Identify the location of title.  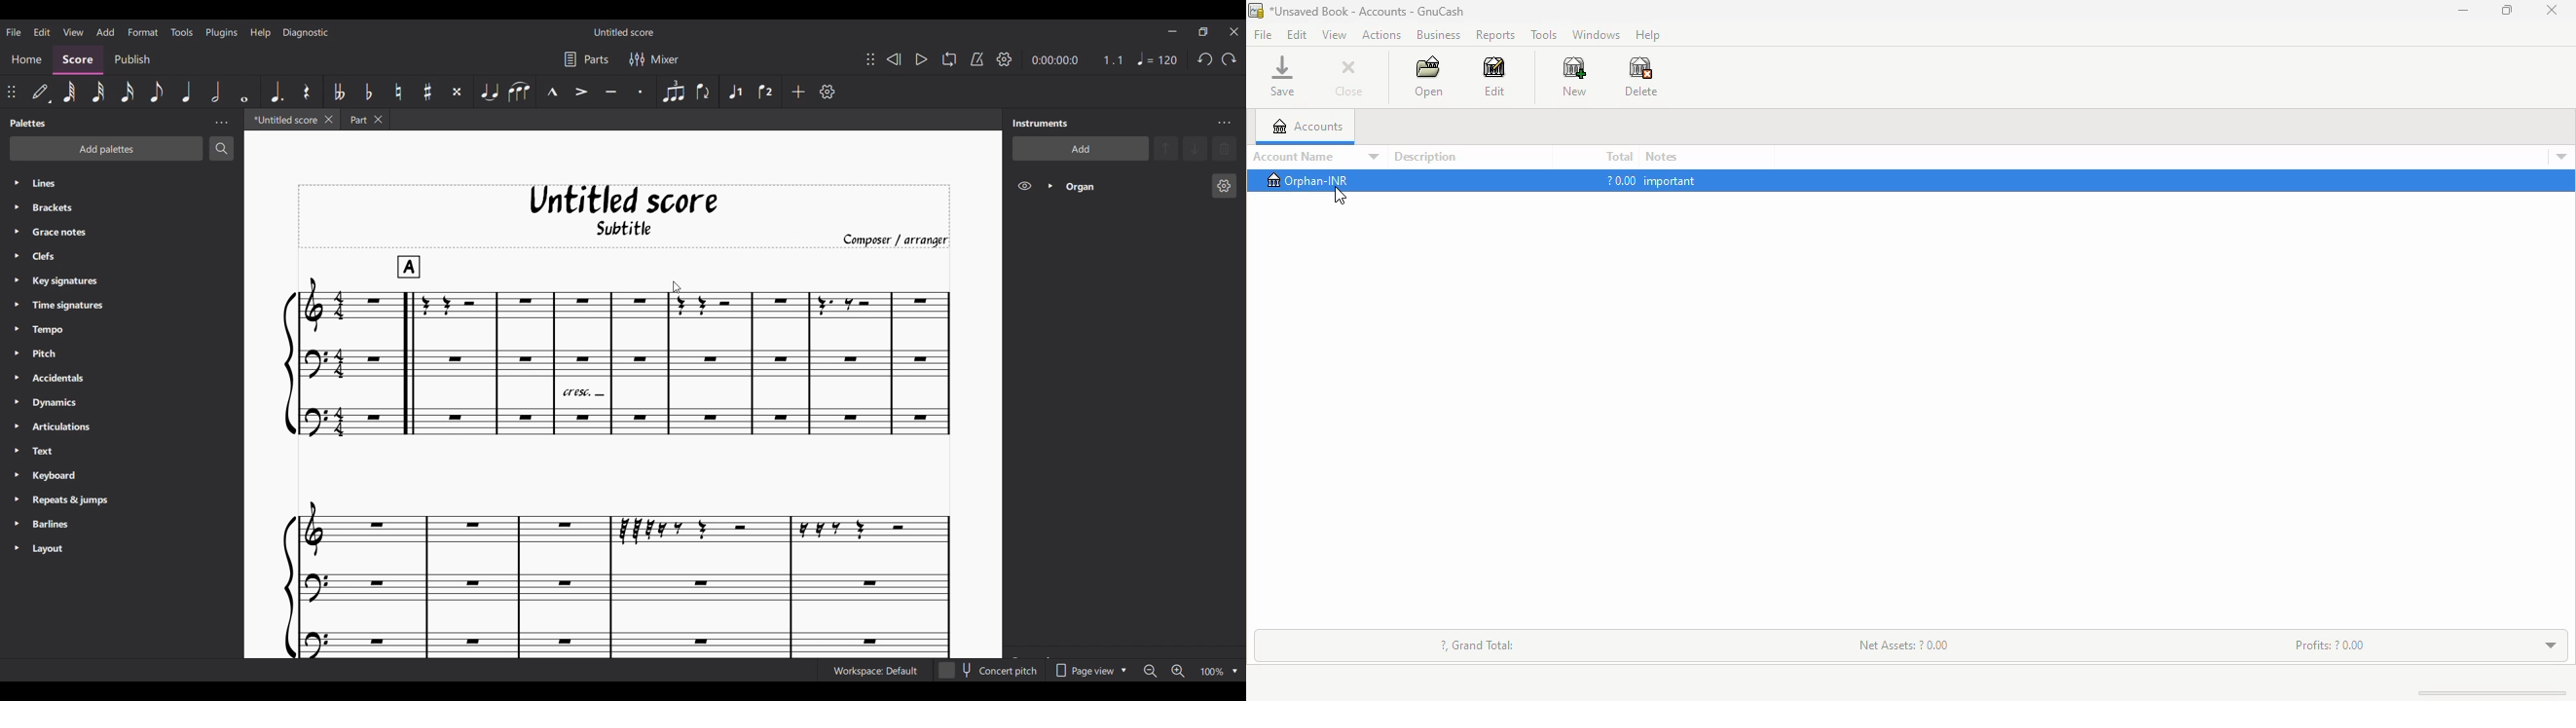
(1368, 12).